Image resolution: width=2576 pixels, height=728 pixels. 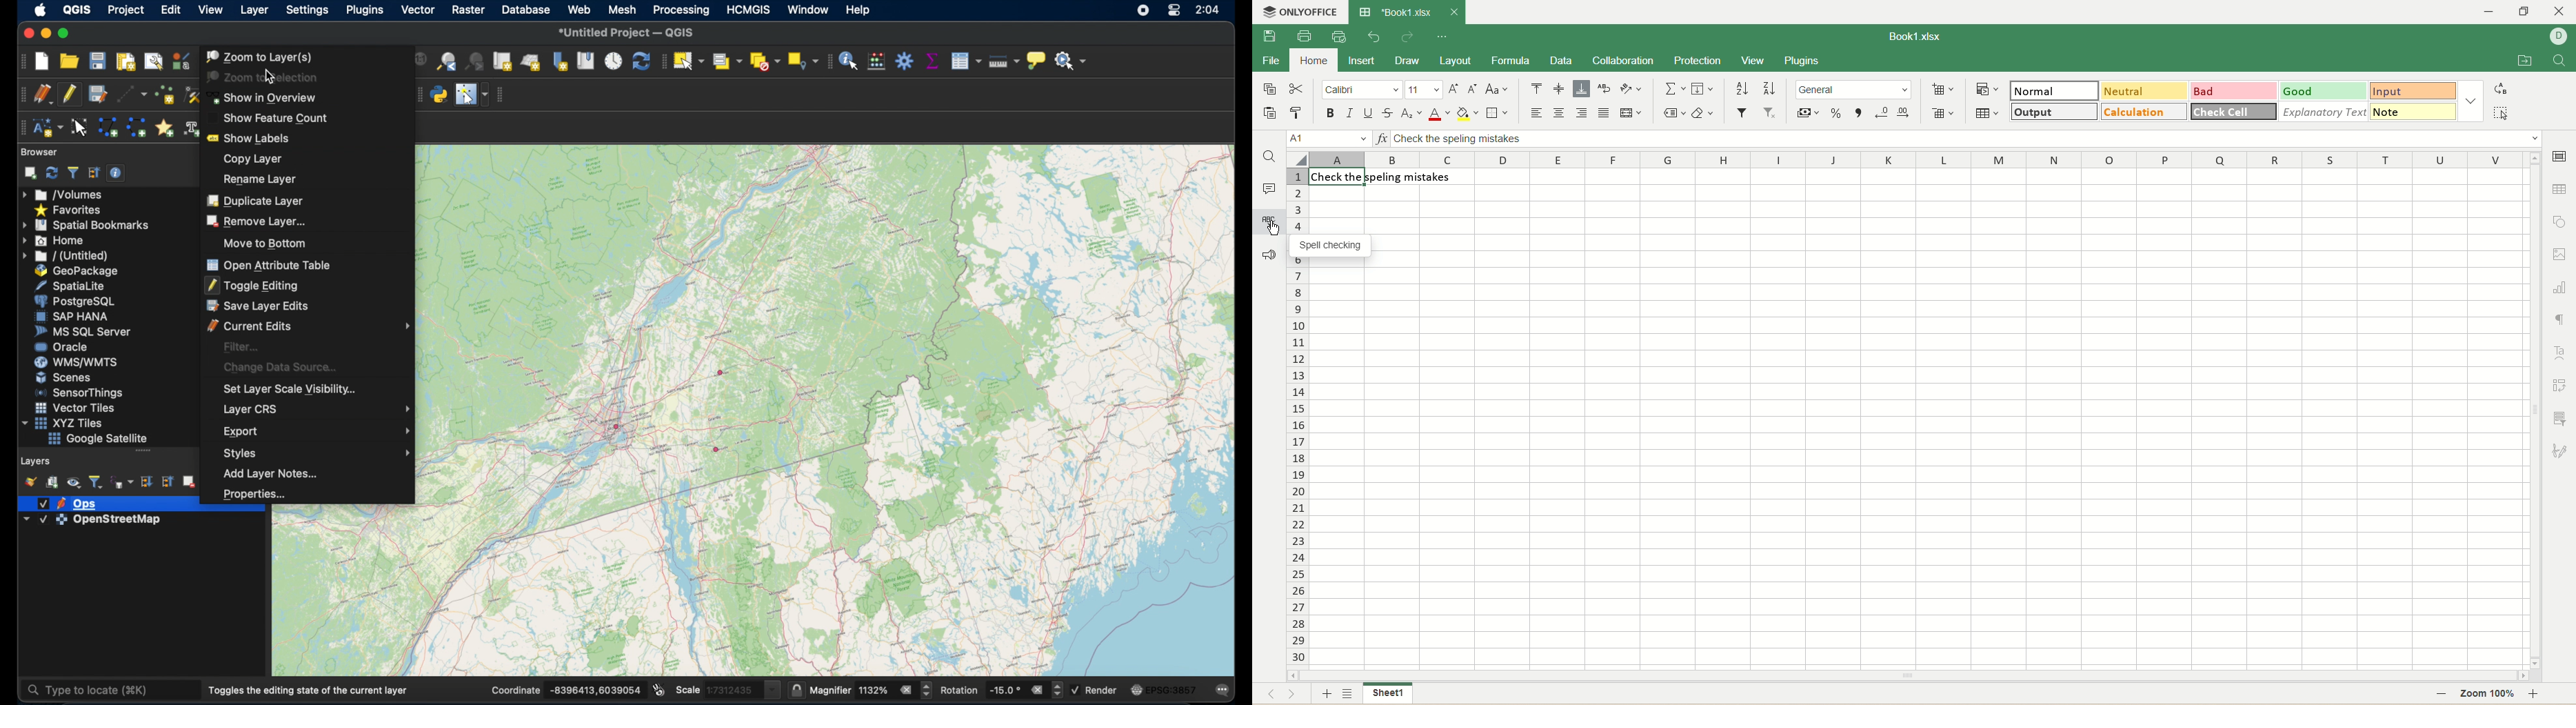 What do you see at coordinates (26, 33) in the screenshot?
I see `close` at bounding box center [26, 33].